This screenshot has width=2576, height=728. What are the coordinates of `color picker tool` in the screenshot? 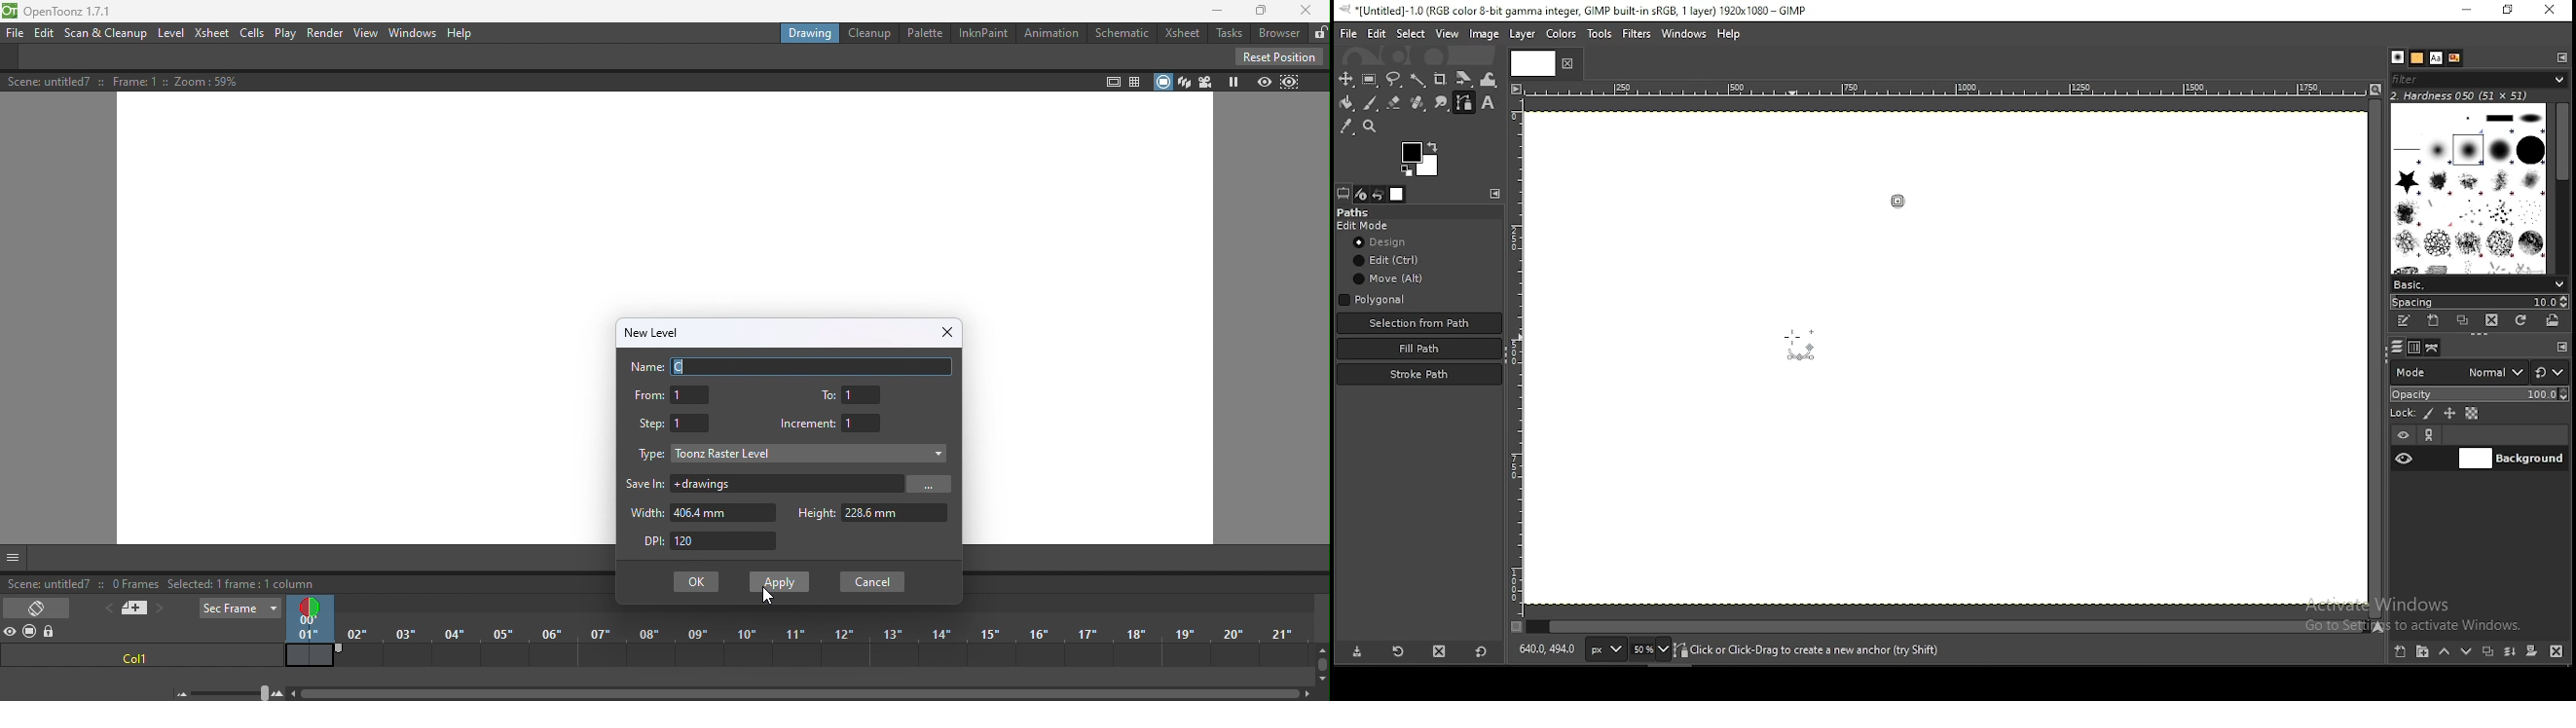 It's located at (1347, 127).